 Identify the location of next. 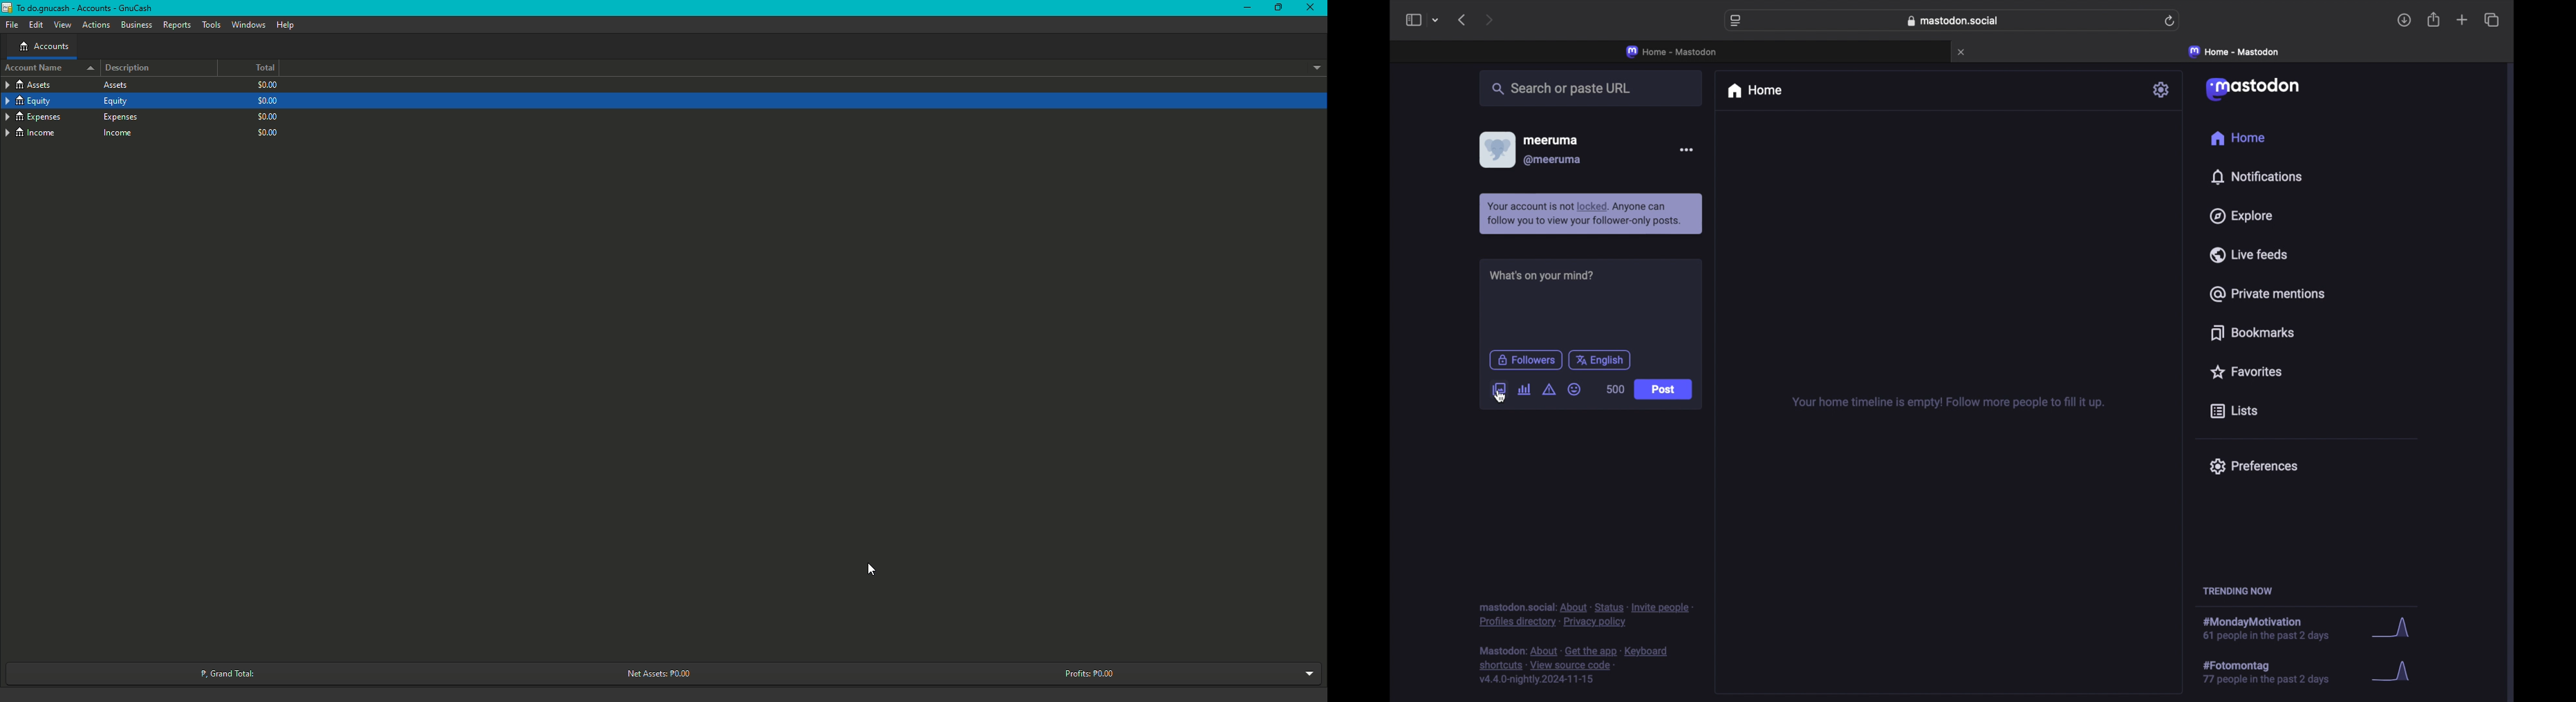
(1491, 20).